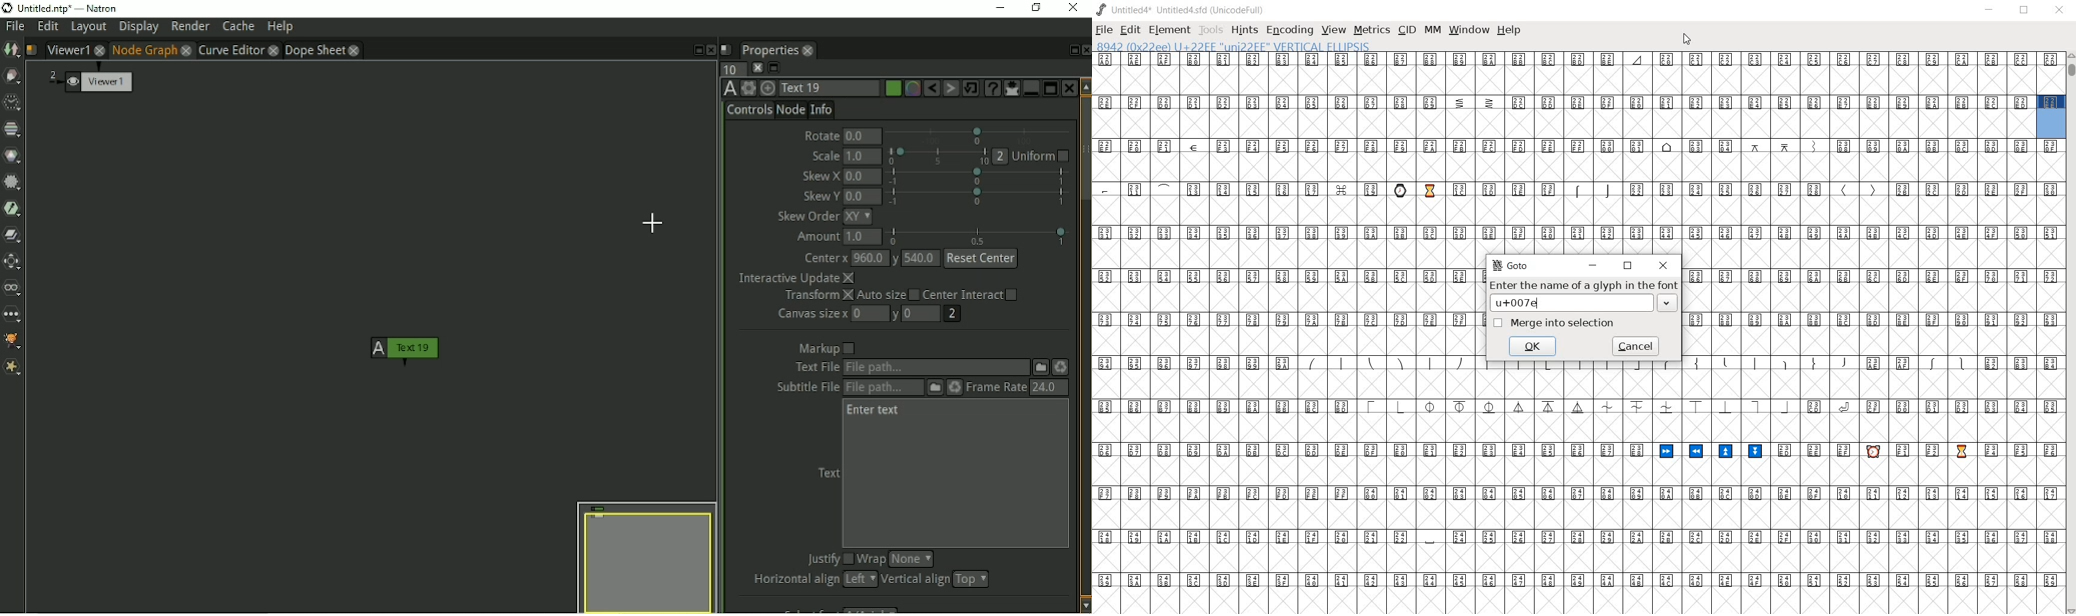 Image resolution: width=2100 pixels, height=616 pixels. I want to click on ENCODING, so click(1290, 30).